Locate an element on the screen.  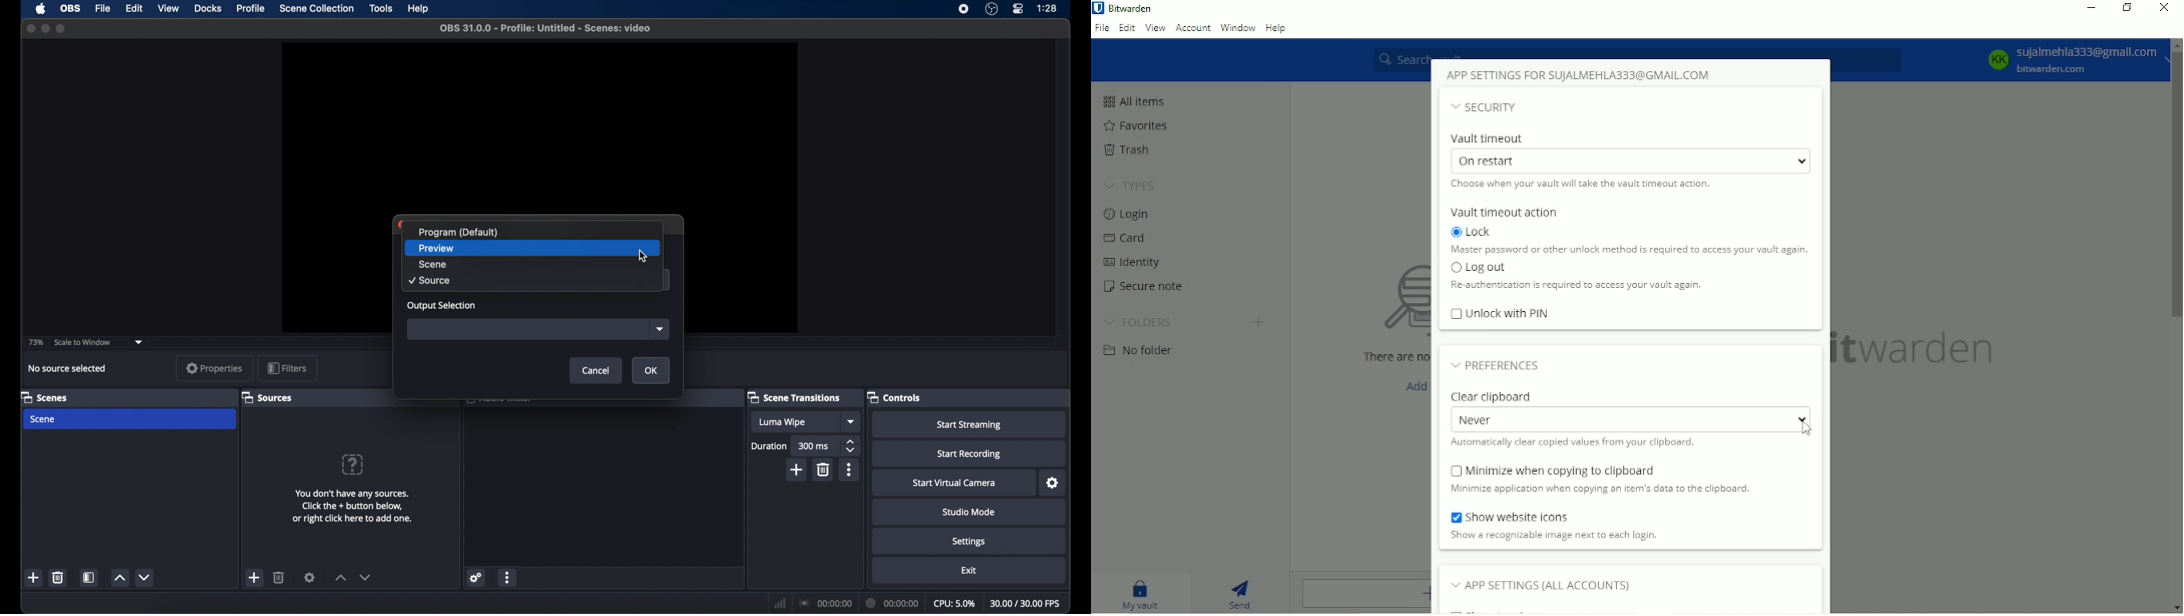
scene filters is located at coordinates (90, 578).